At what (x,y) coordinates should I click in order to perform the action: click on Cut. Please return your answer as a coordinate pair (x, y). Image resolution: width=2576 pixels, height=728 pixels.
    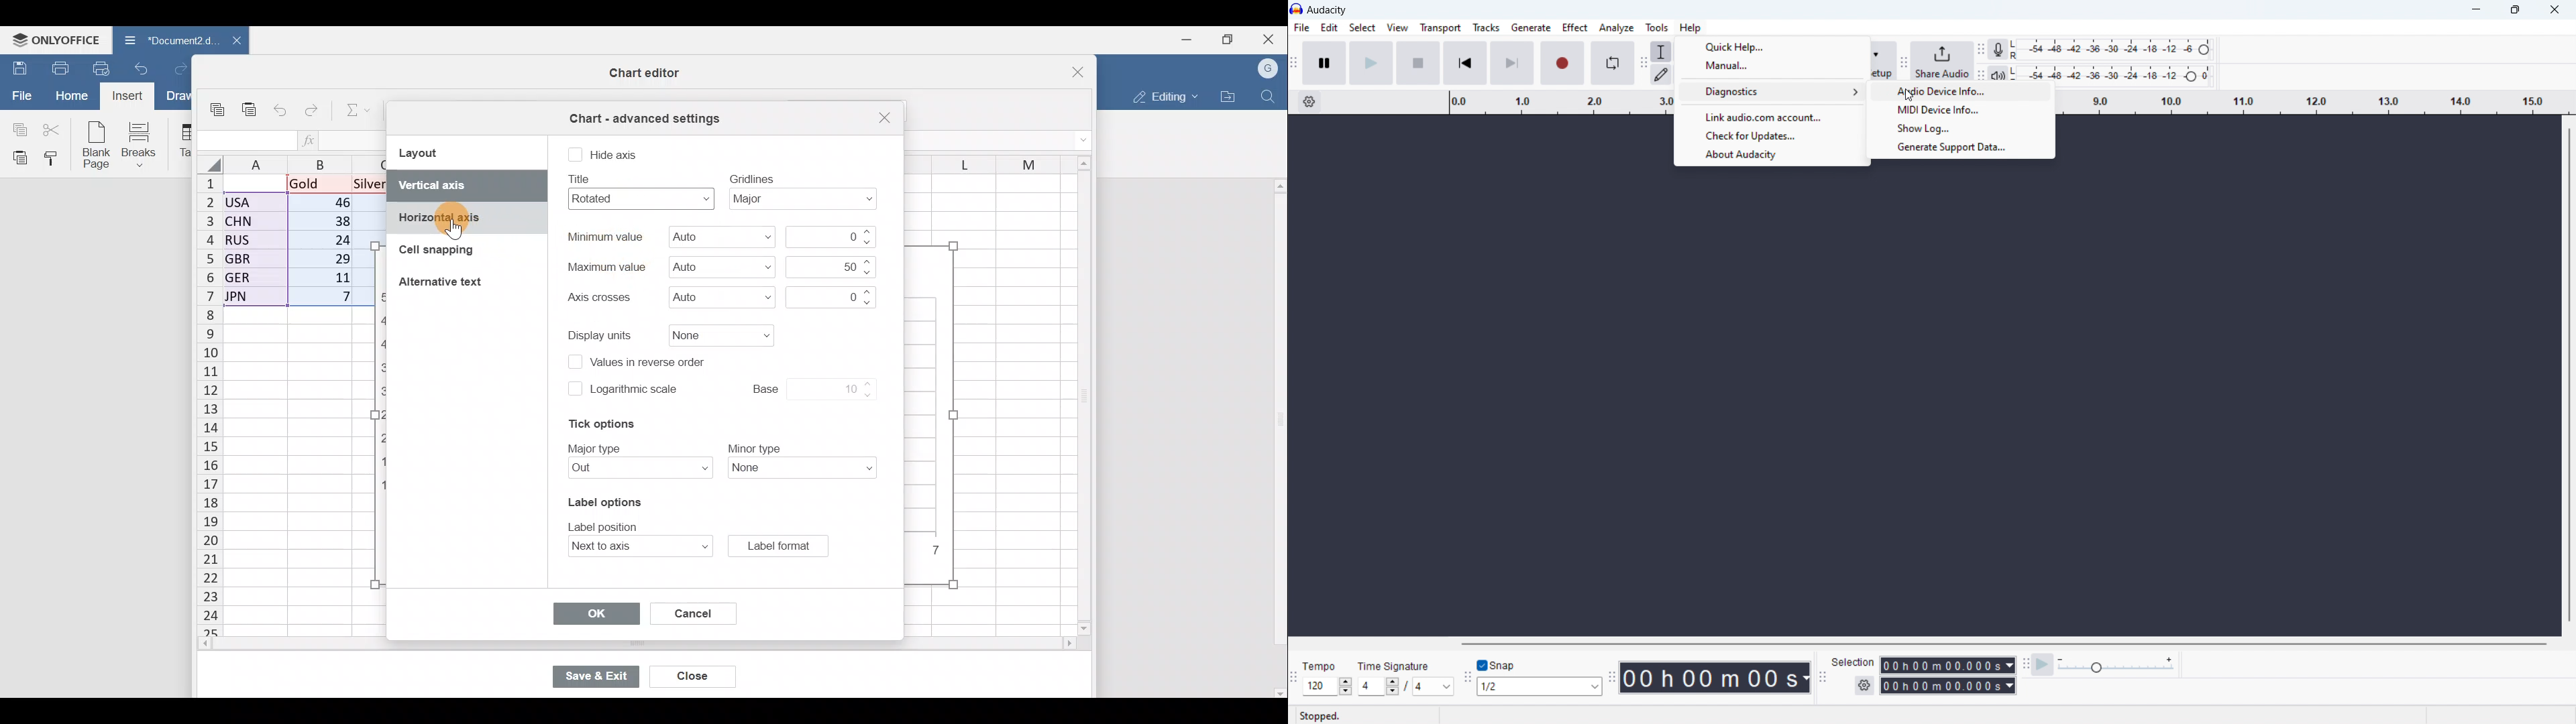
    Looking at the image, I should click on (54, 129).